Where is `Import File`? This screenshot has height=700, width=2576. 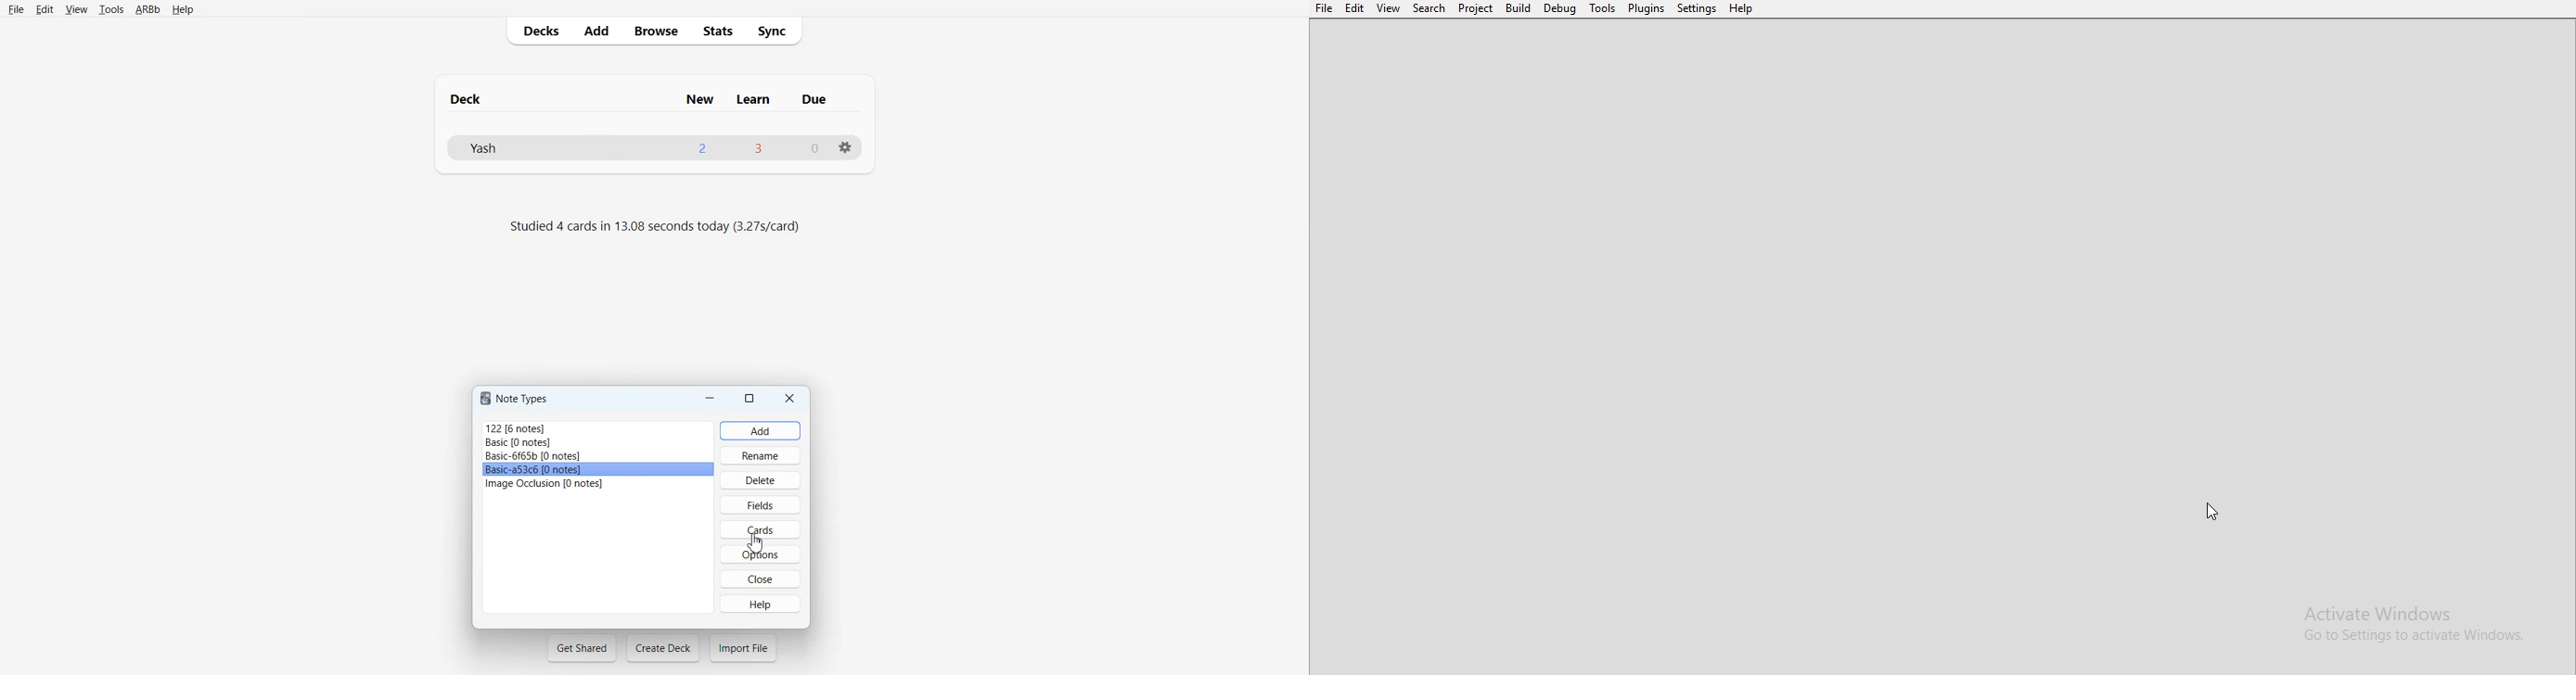 Import File is located at coordinates (744, 648).